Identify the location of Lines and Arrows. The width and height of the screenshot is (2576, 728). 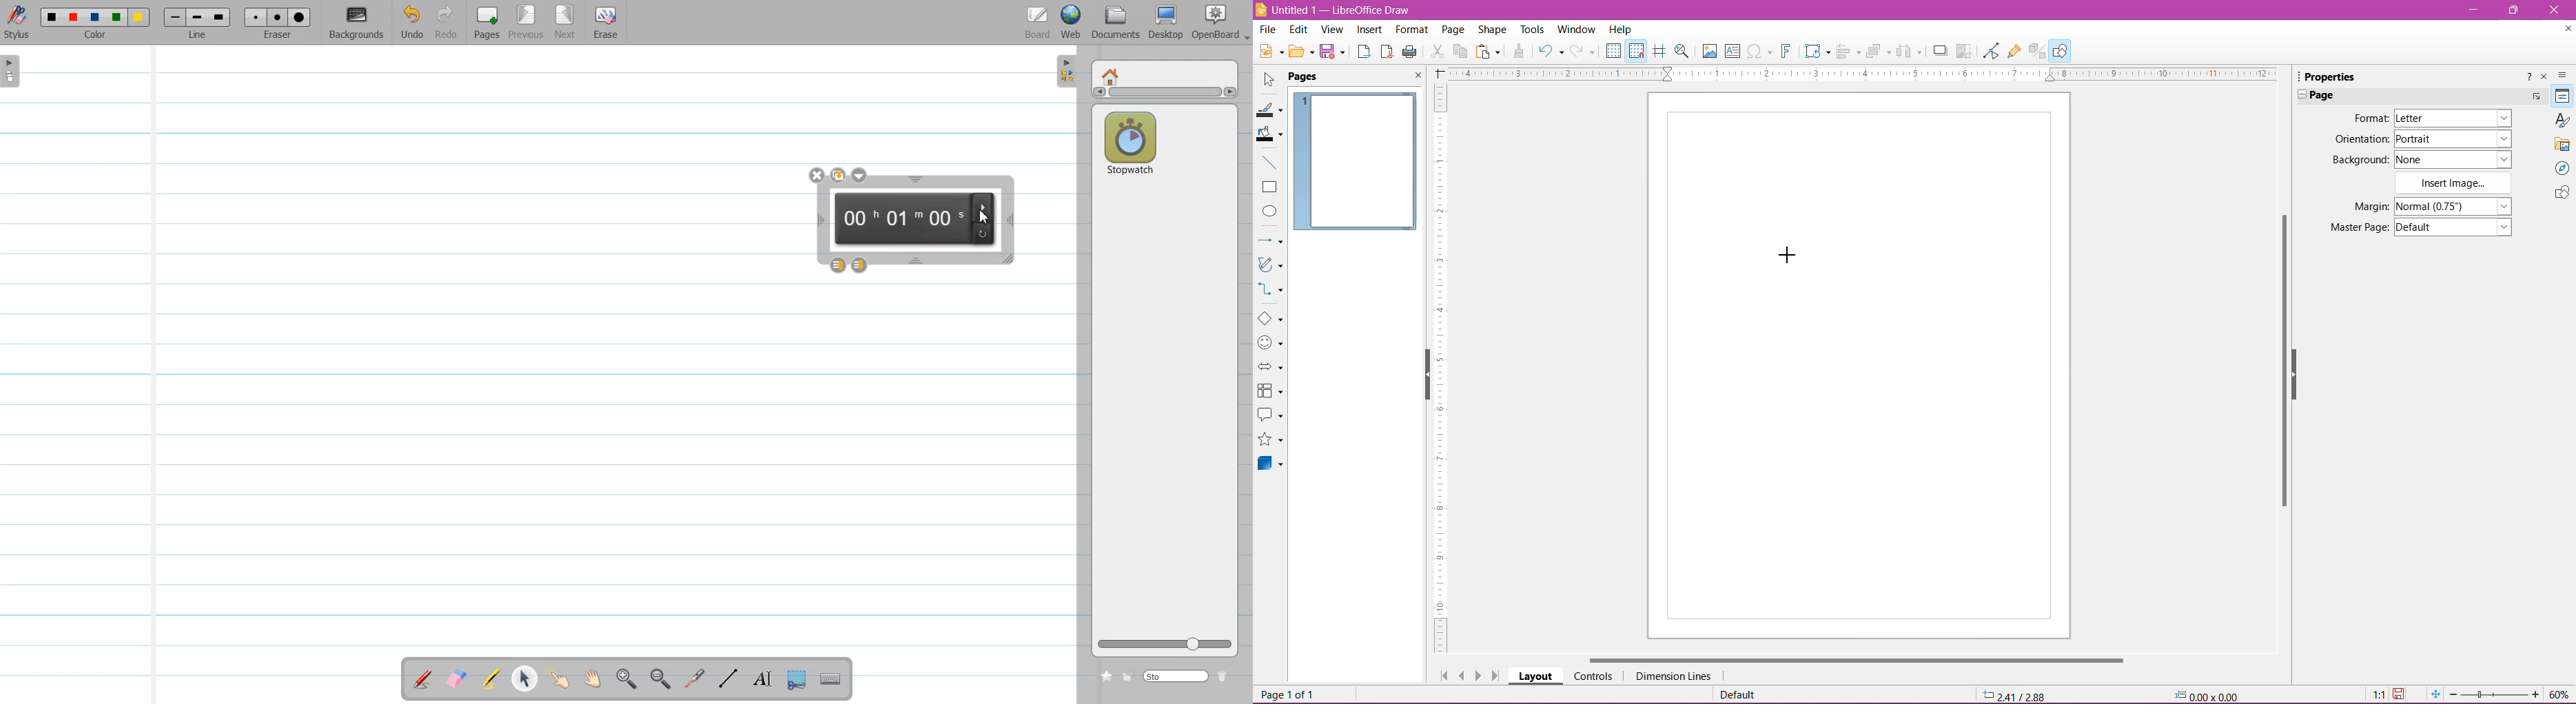
(1270, 241).